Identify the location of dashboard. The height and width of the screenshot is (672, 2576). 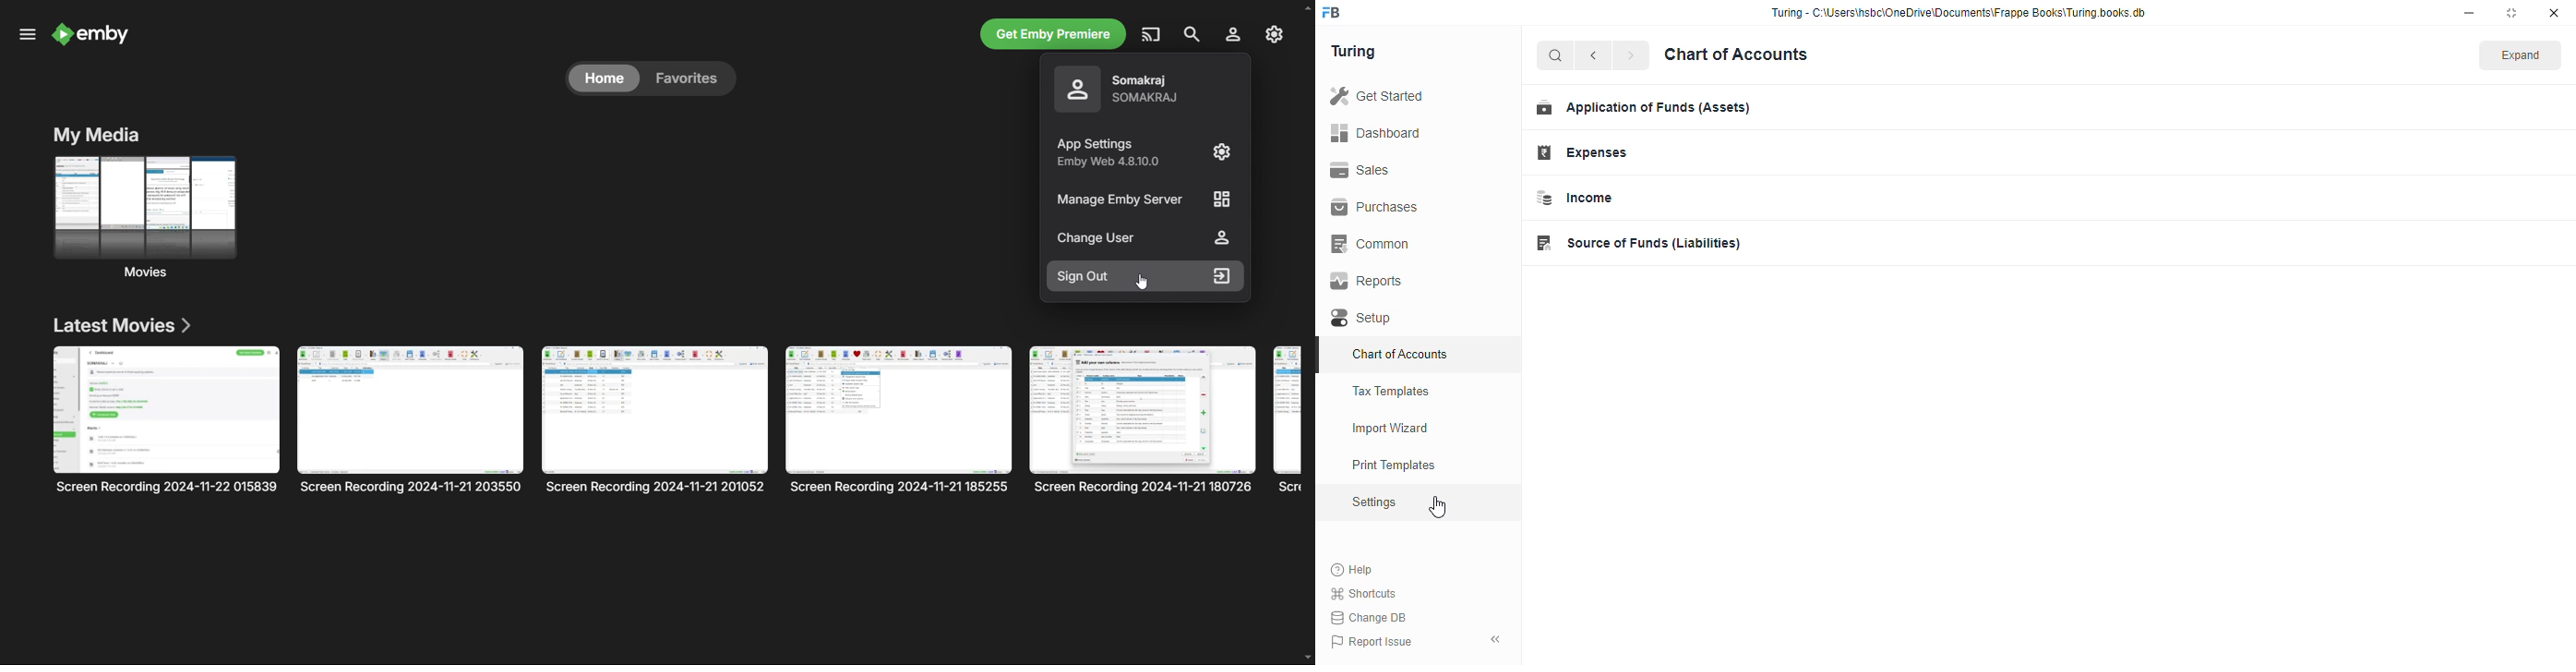
(1375, 132).